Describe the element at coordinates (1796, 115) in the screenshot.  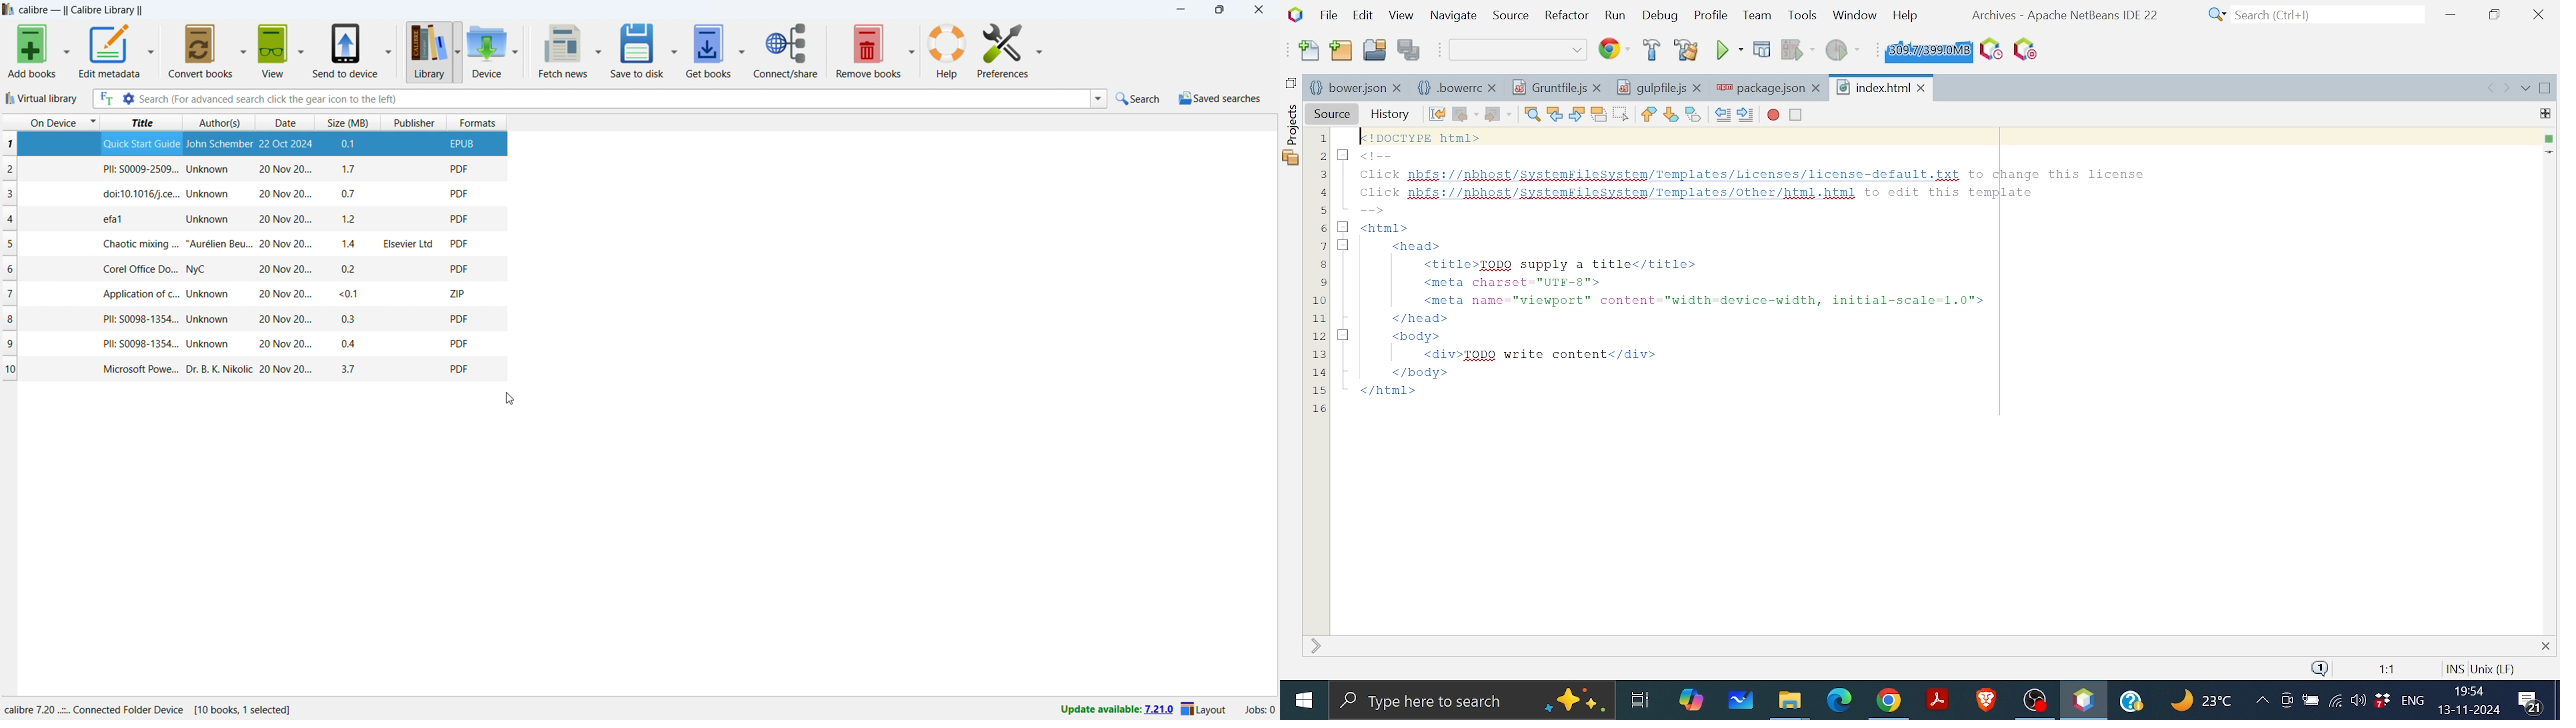
I see `Start macro recording` at that location.